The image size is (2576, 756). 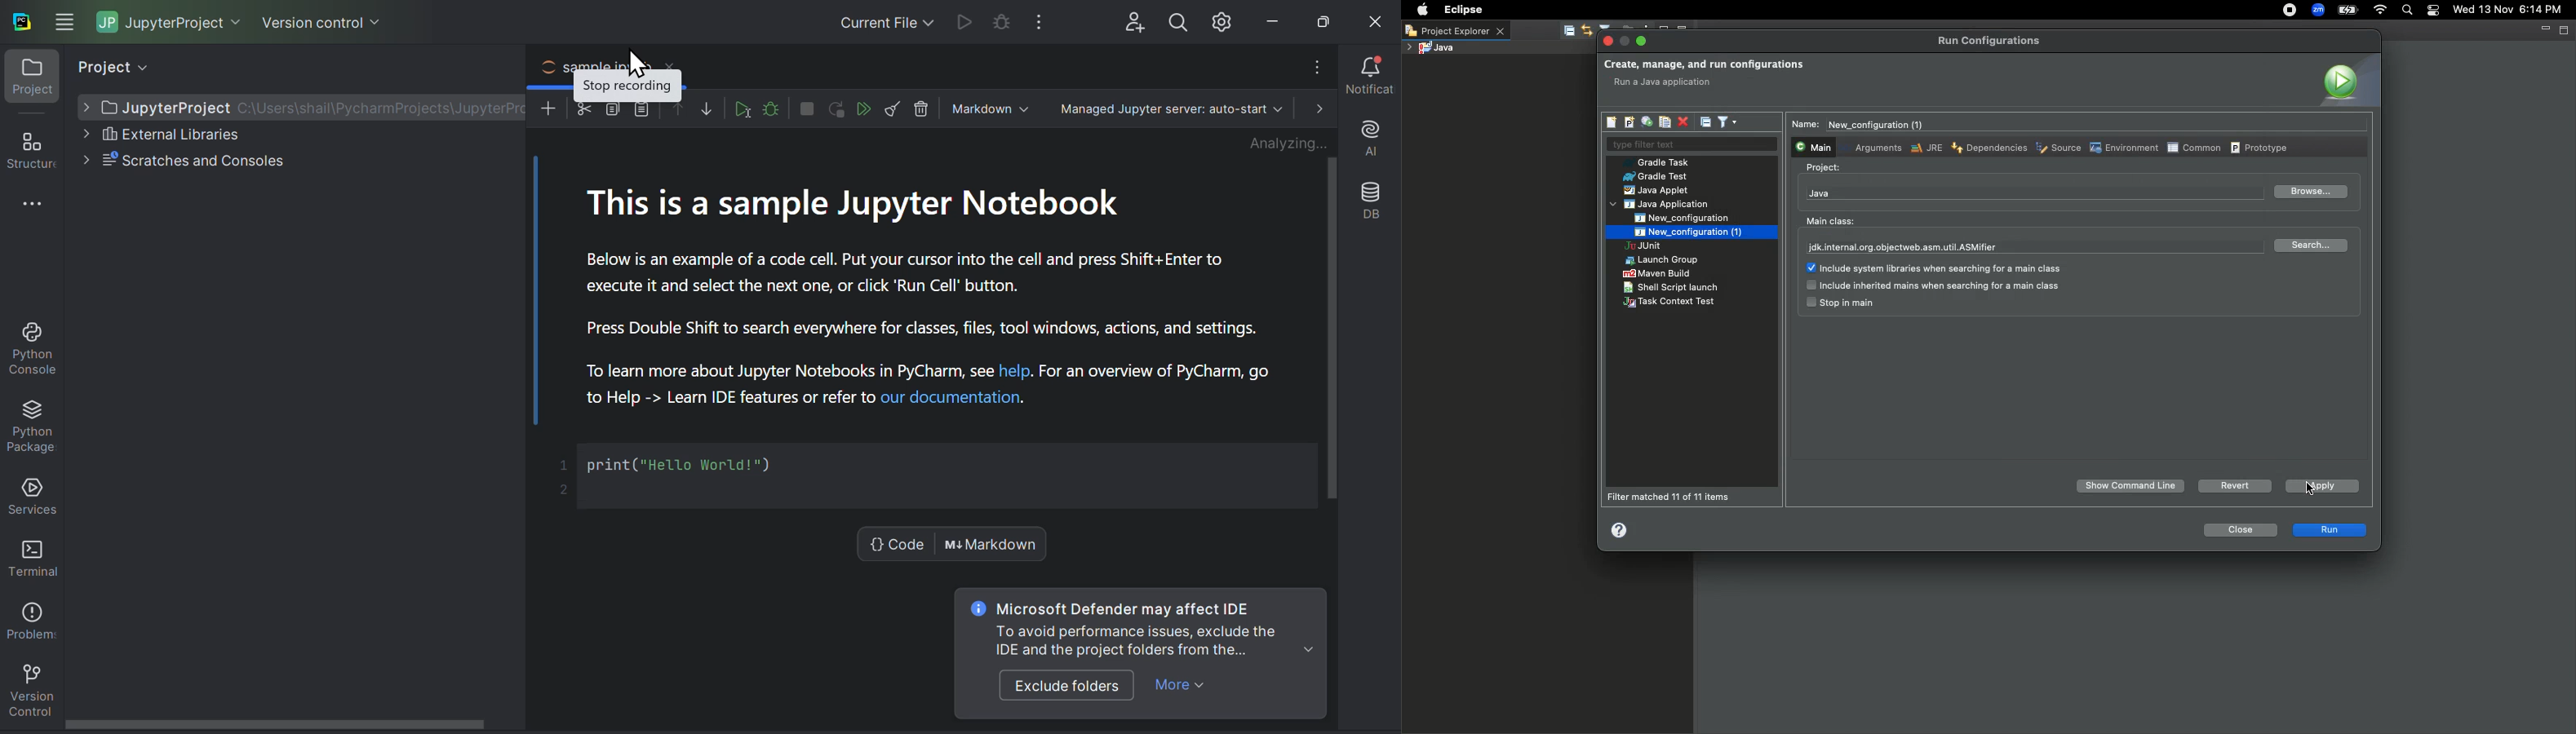 I want to click on include inherited mains when searching for a main class, so click(x=1932, y=286).